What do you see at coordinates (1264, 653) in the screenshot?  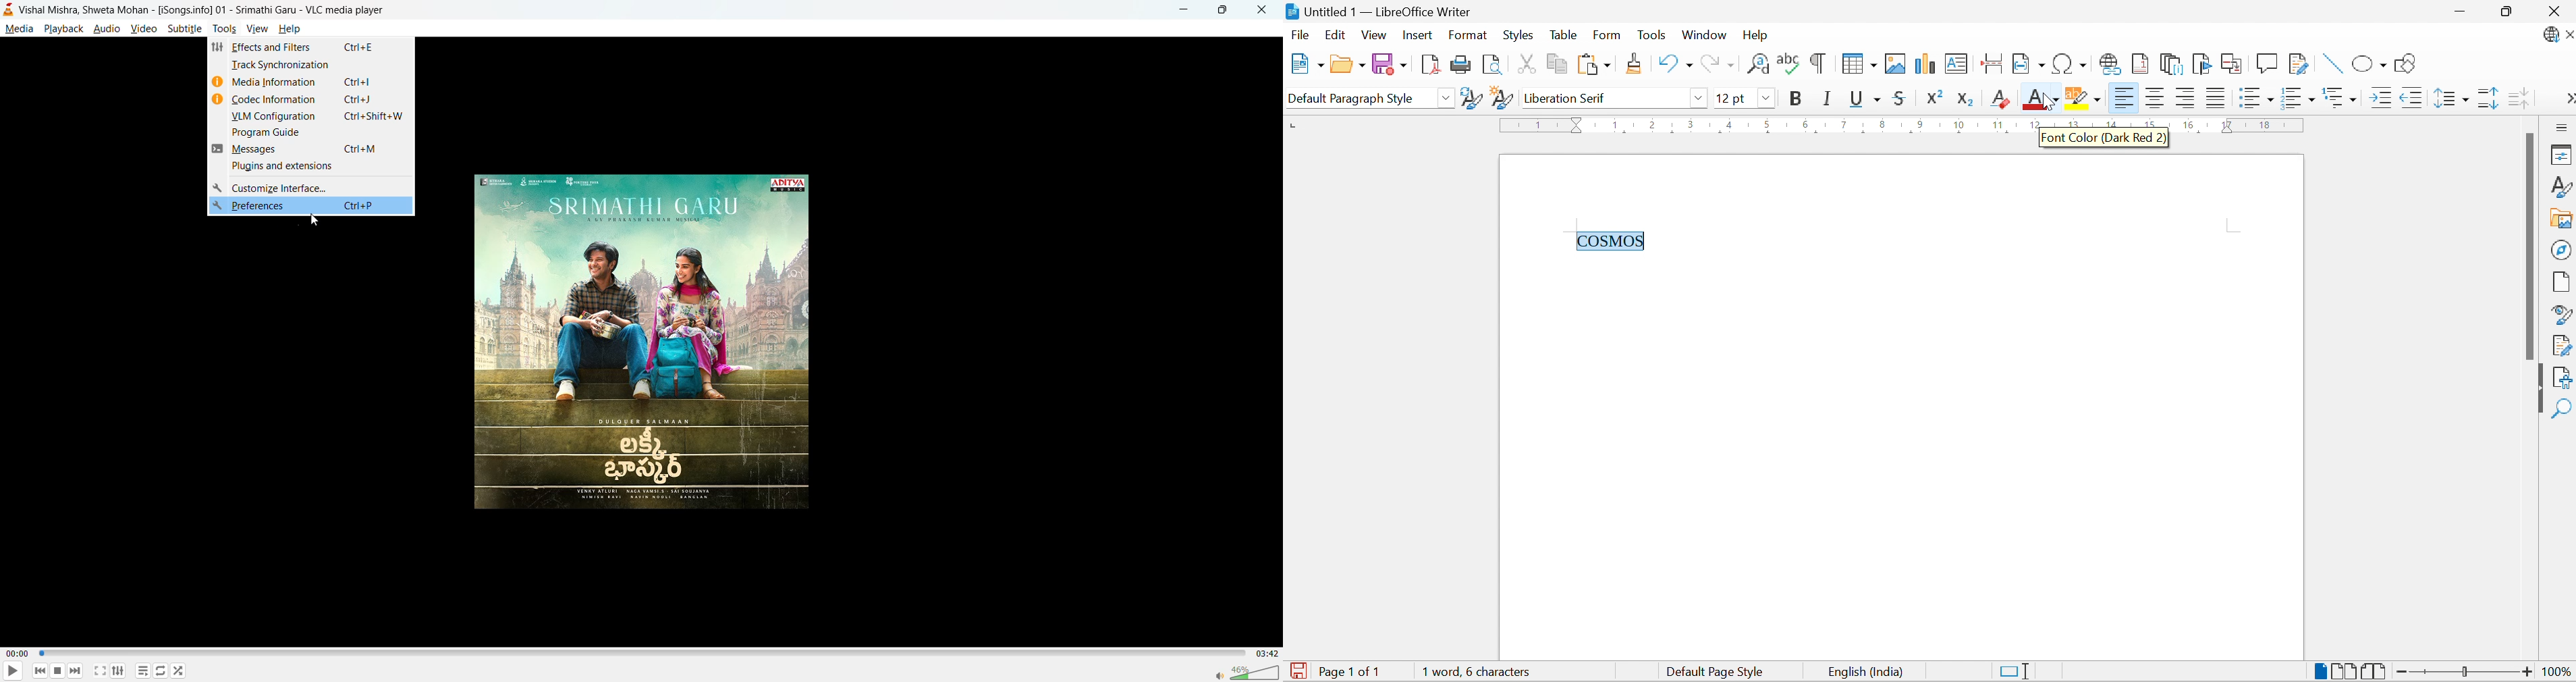 I see `03:42` at bounding box center [1264, 653].